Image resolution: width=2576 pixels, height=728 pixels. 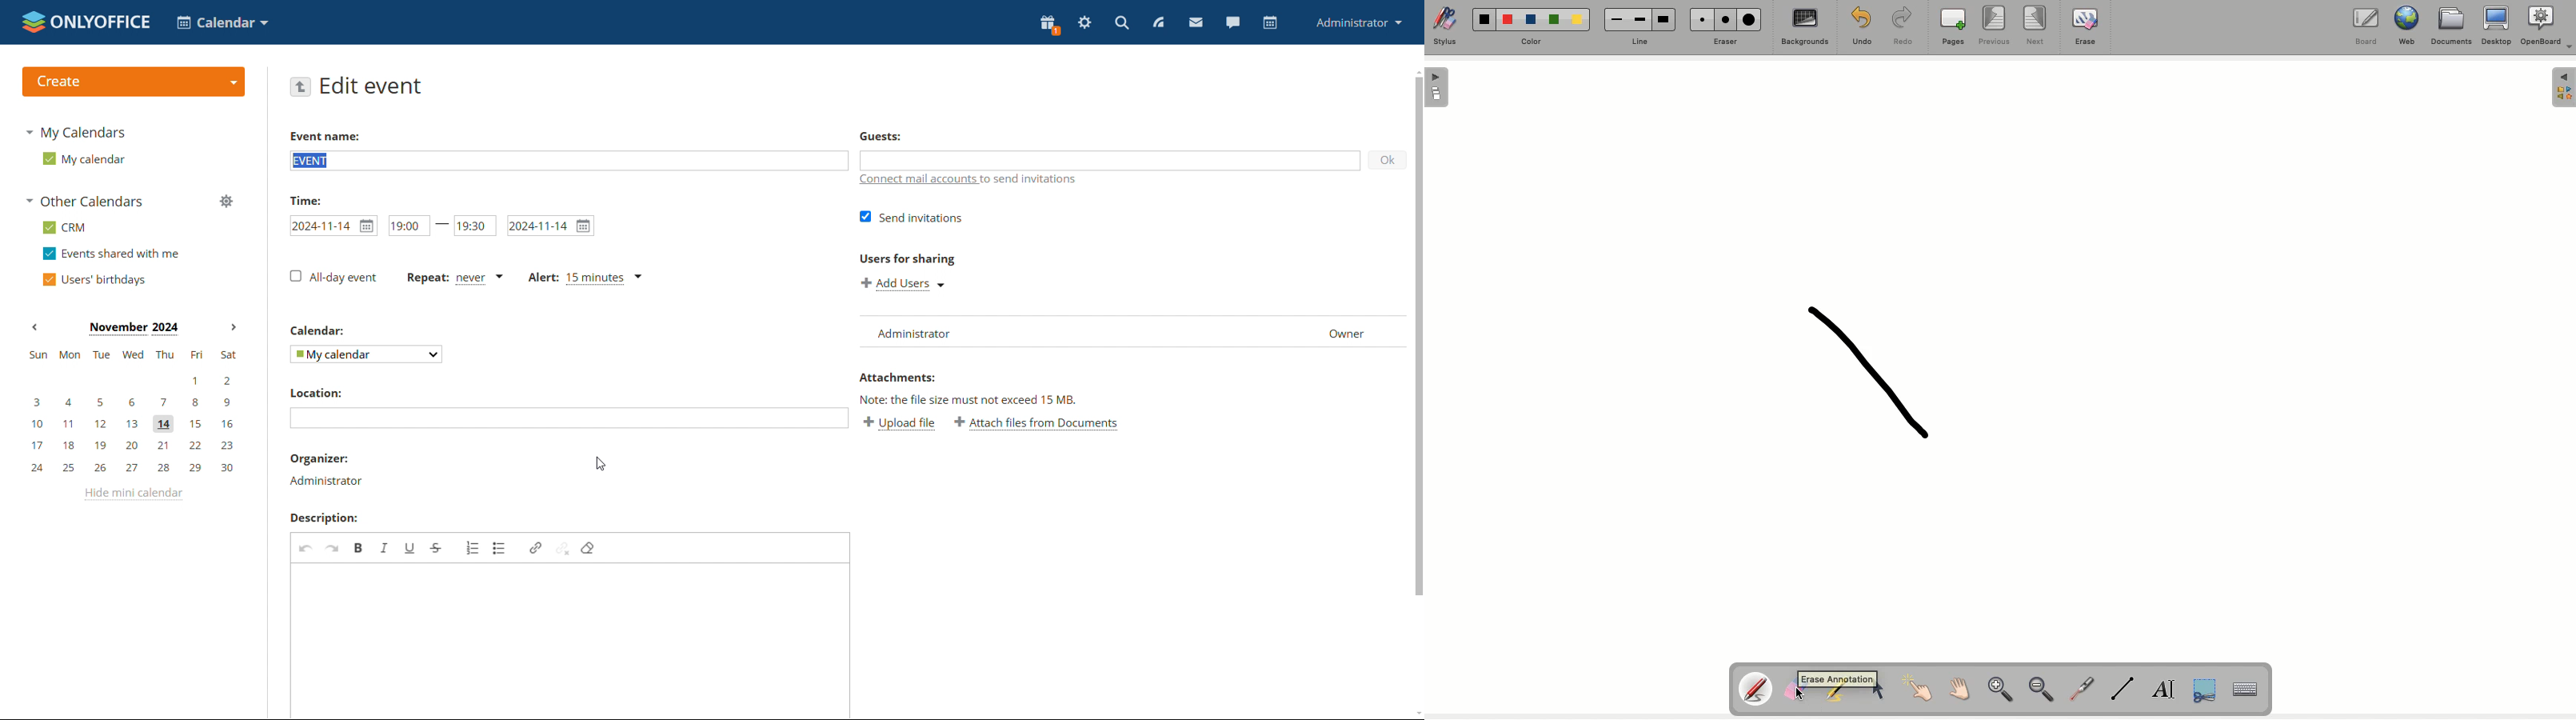 What do you see at coordinates (1037, 425) in the screenshot?
I see `attach files from documents` at bounding box center [1037, 425].